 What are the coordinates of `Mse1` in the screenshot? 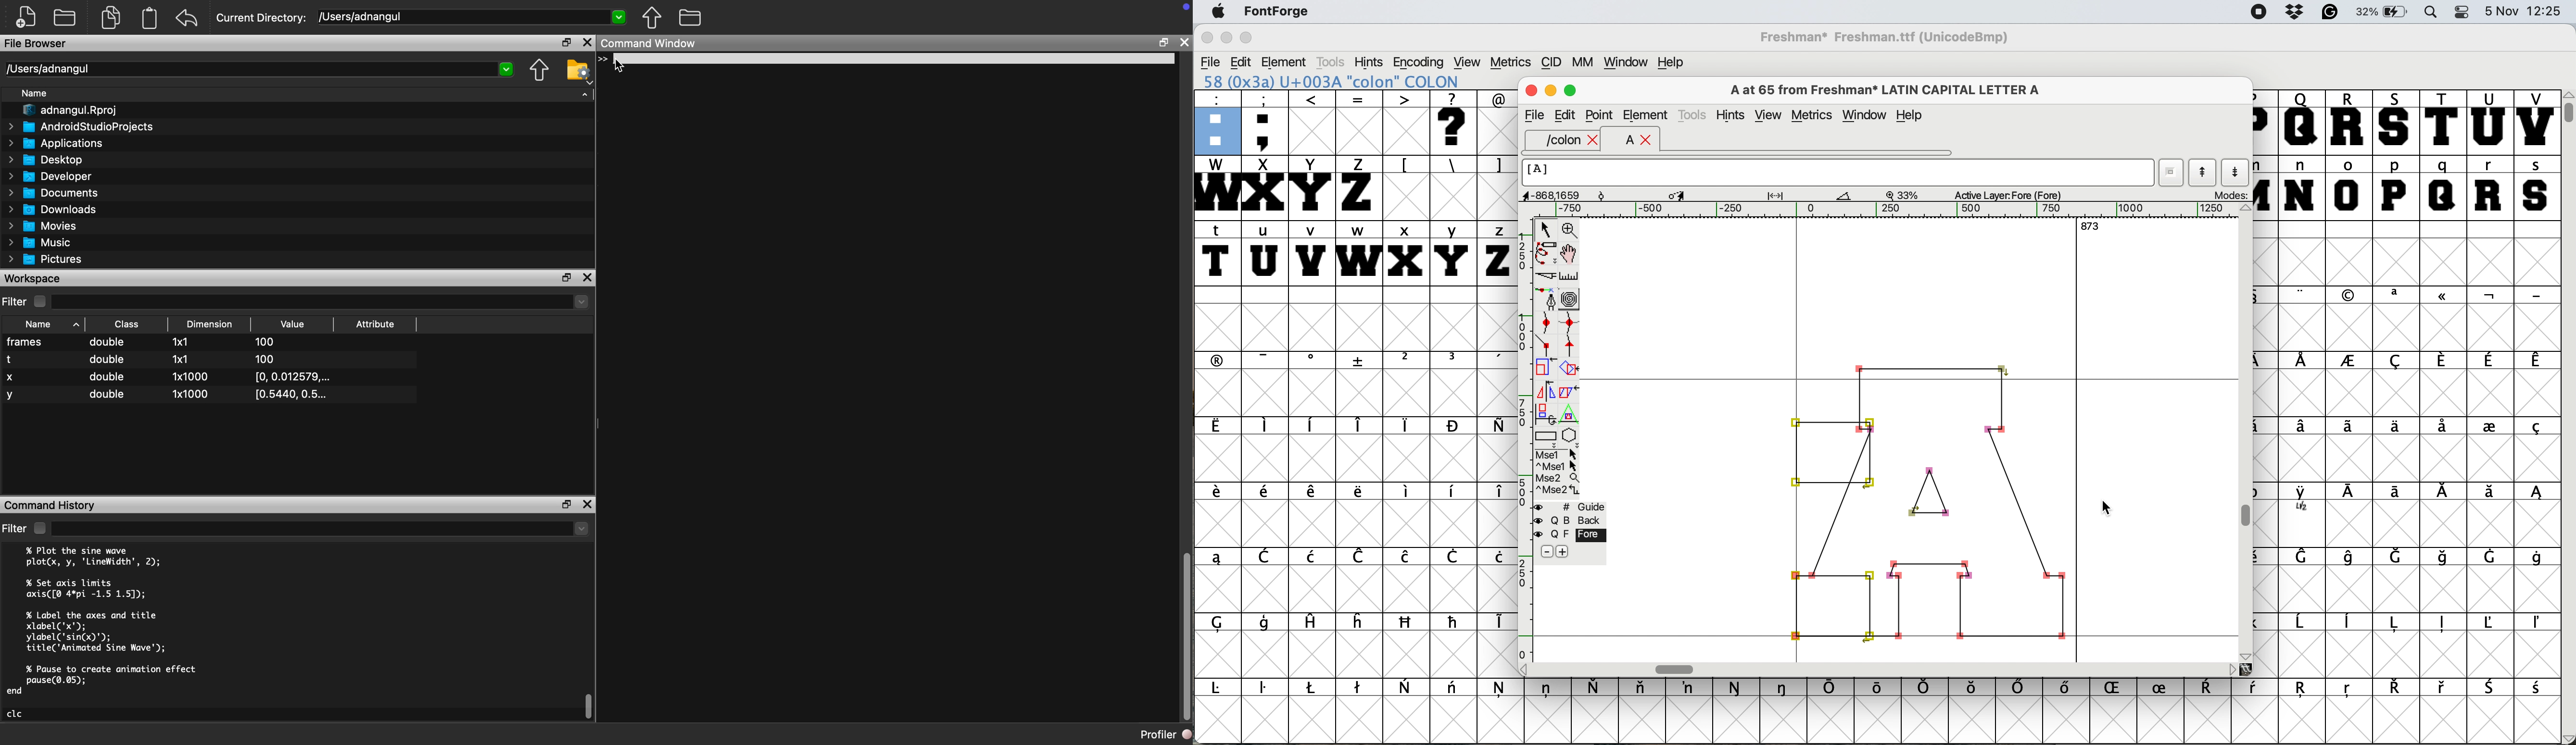 It's located at (1559, 452).